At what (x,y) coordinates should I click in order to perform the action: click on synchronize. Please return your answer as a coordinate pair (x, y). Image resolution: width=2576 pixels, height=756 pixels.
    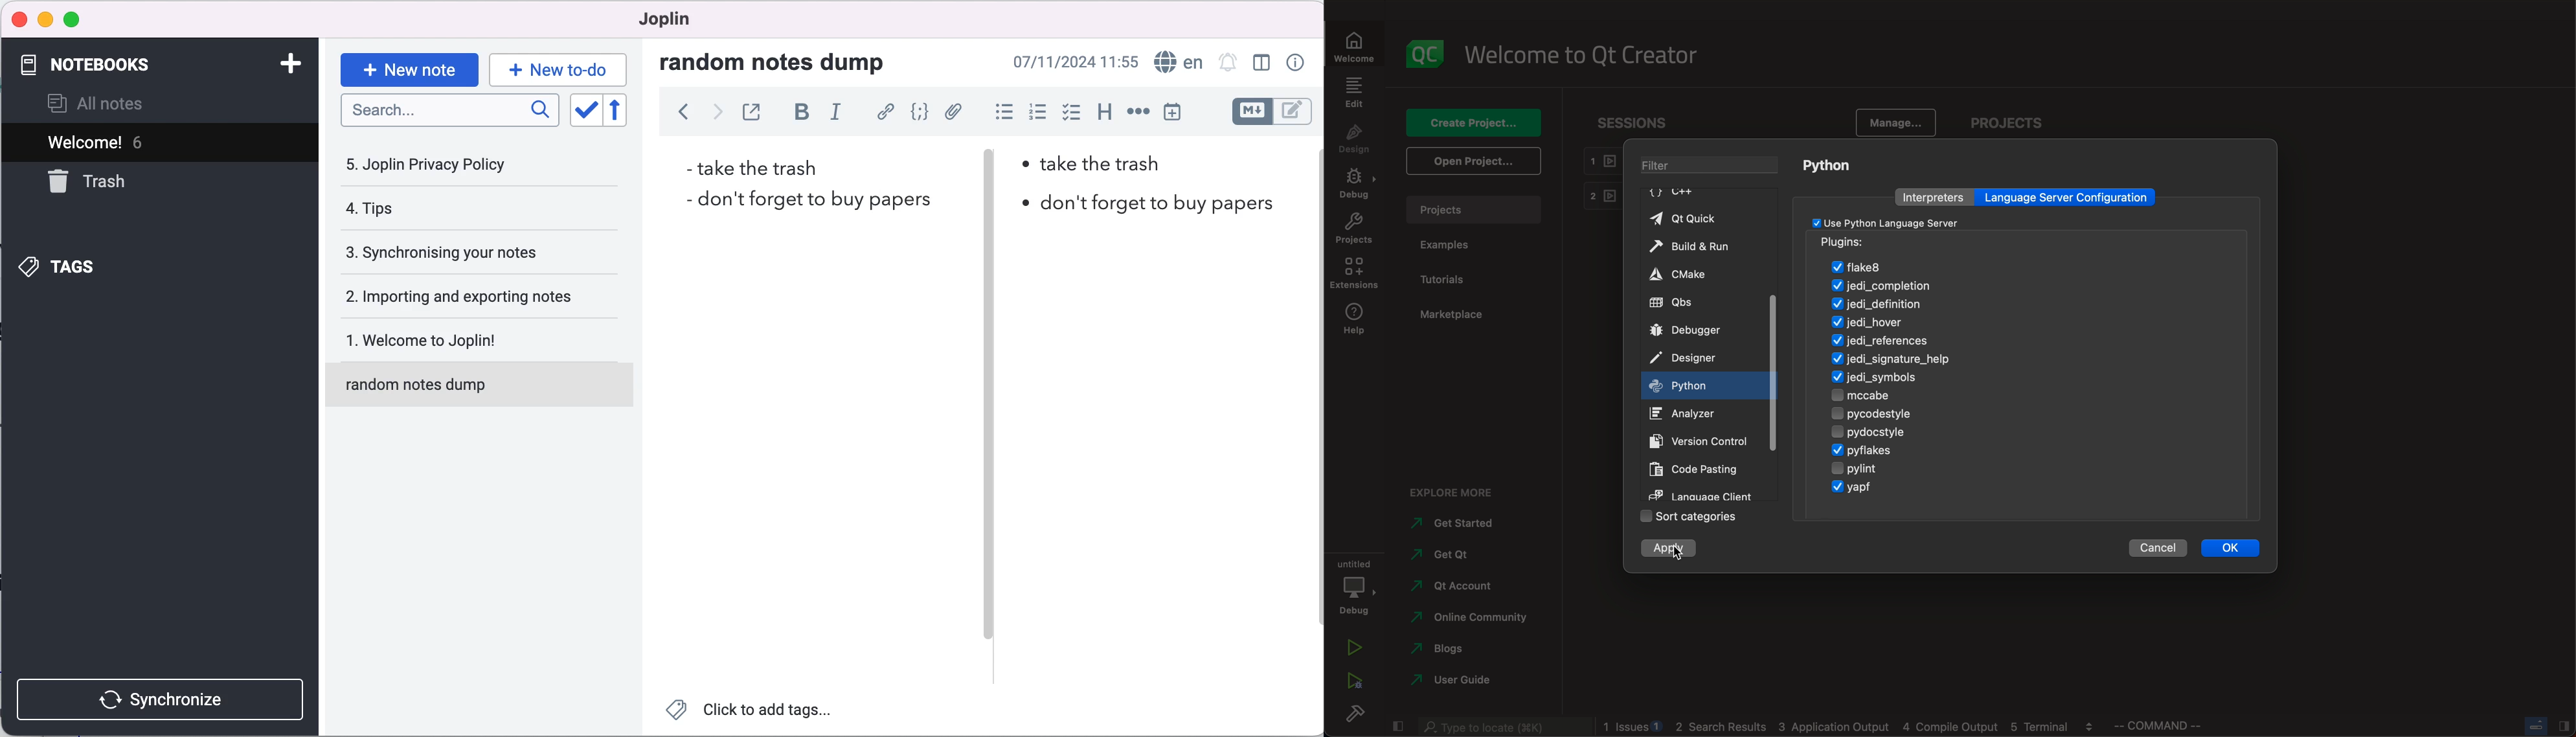
    Looking at the image, I should click on (163, 696).